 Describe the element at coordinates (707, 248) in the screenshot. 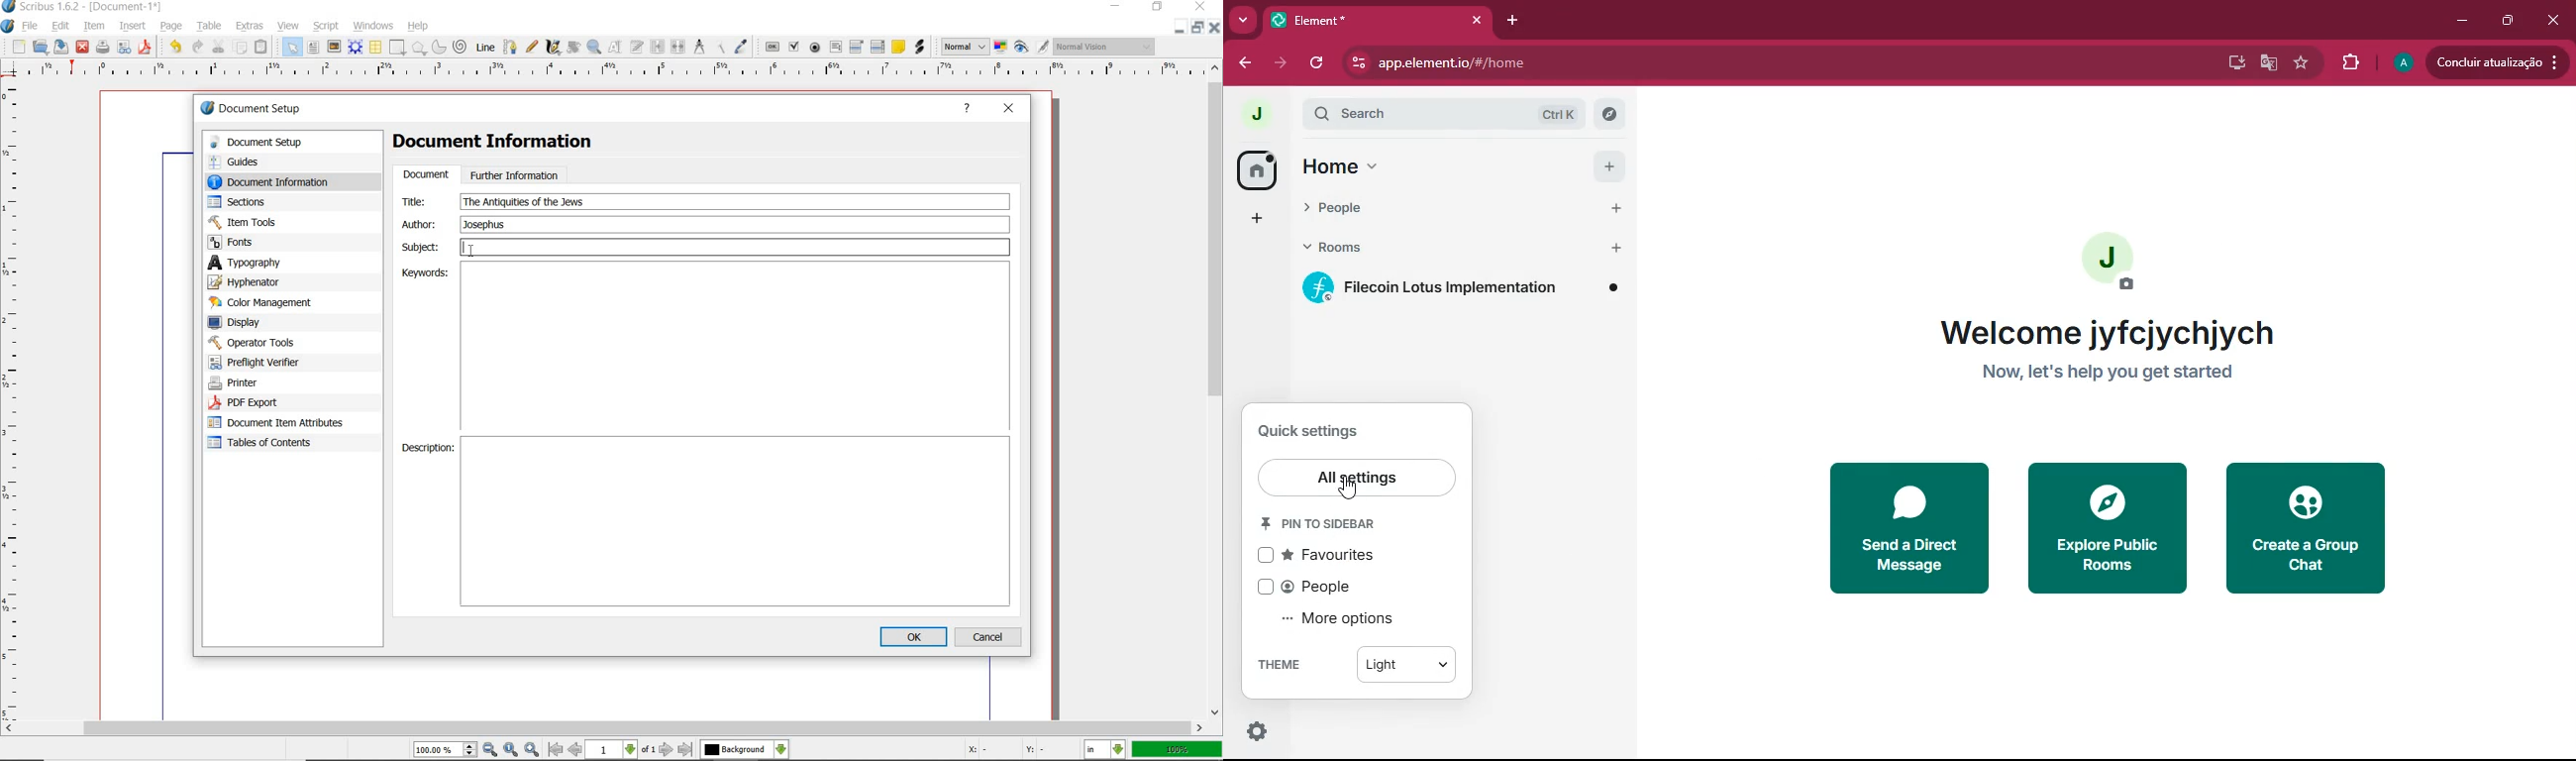

I see `Subject` at that location.